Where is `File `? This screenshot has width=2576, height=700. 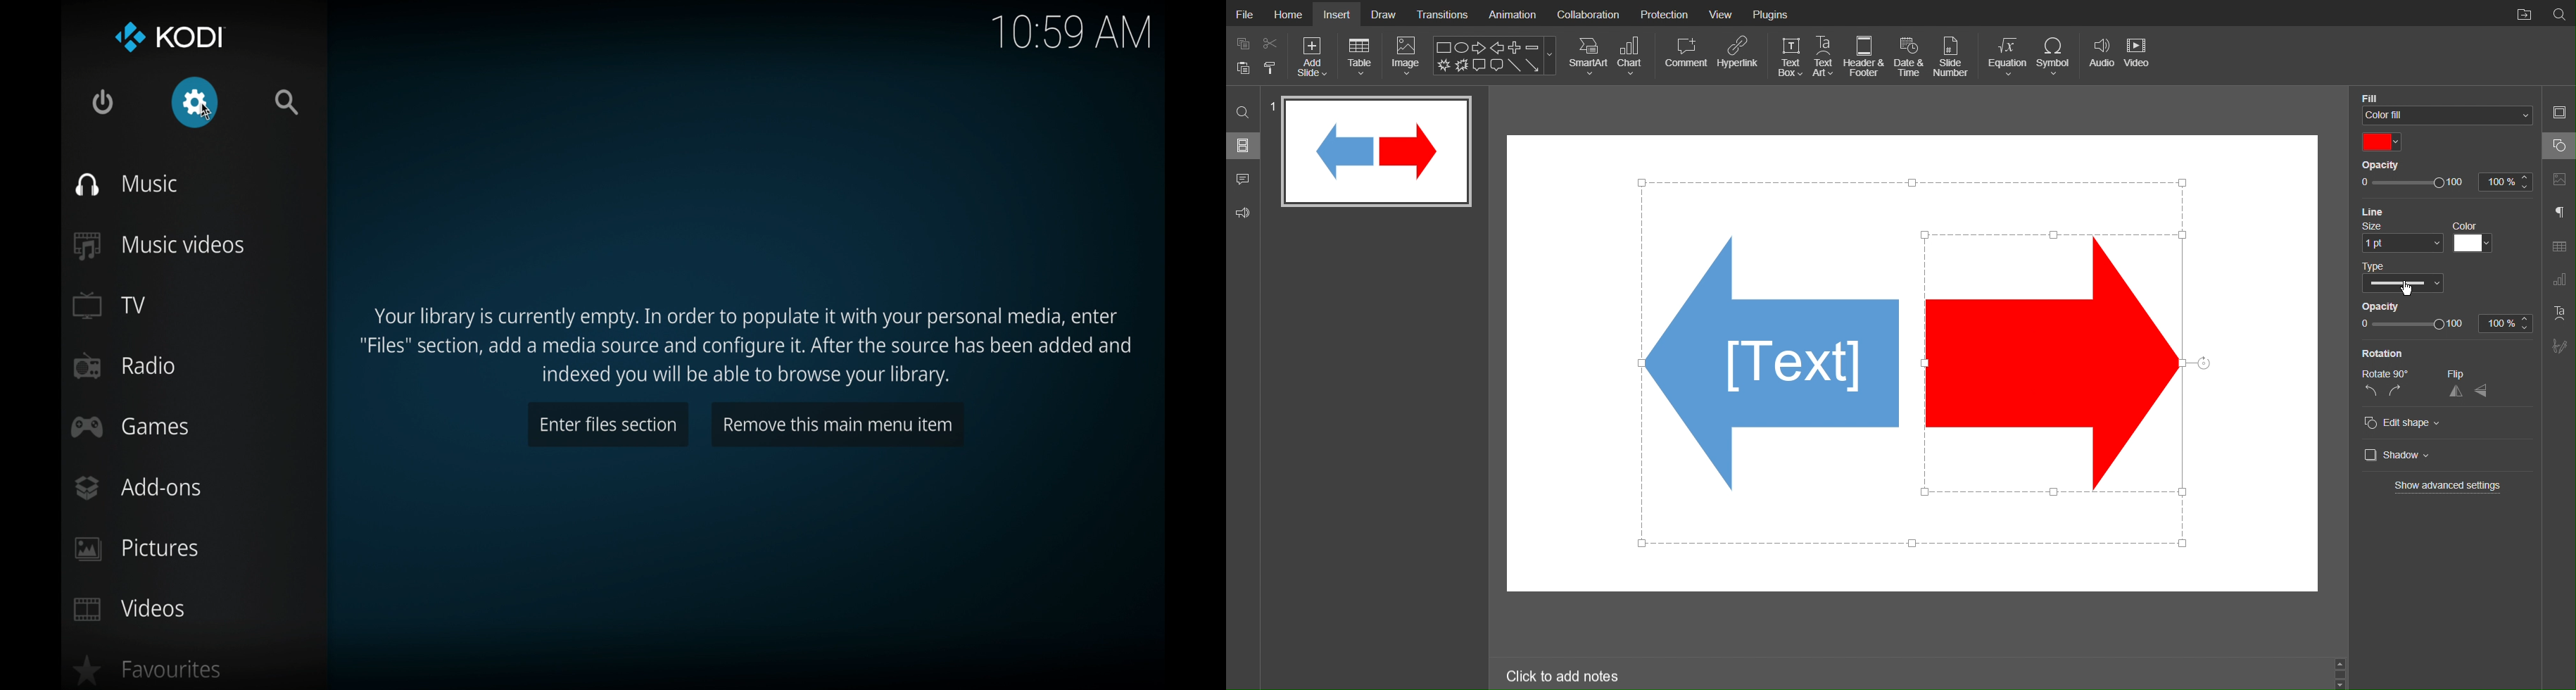
File  is located at coordinates (1243, 13).